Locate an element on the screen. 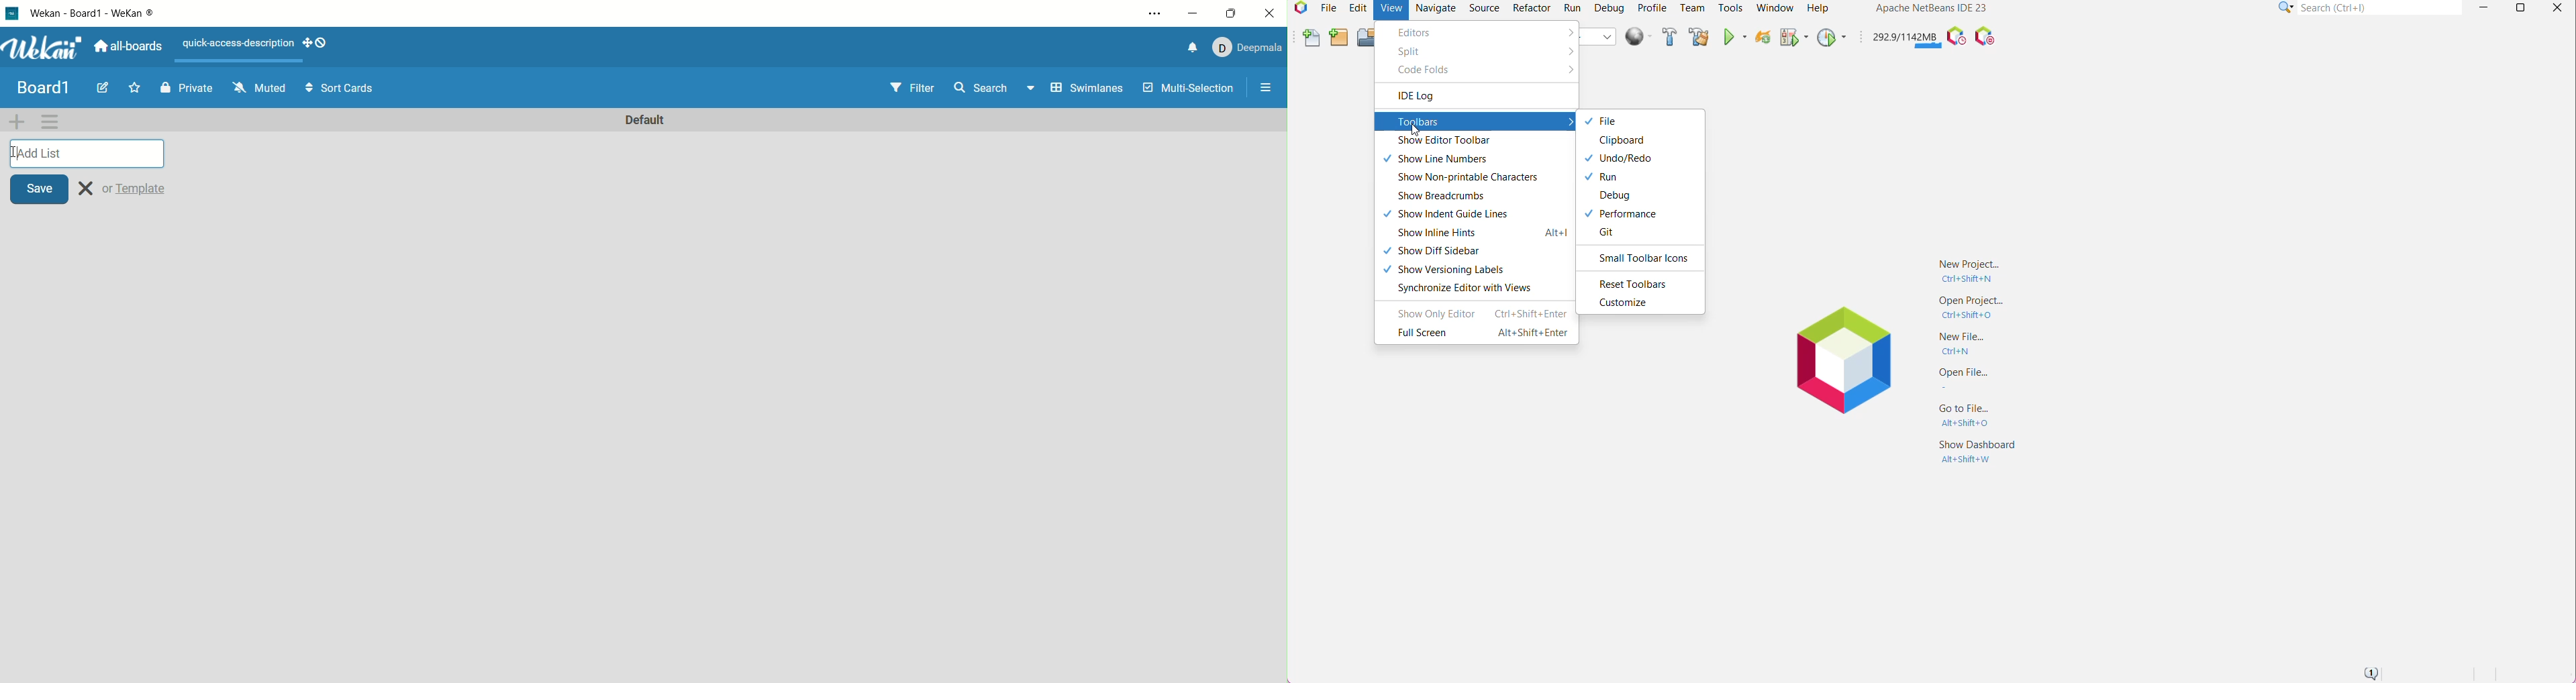  Run is located at coordinates (1573, 8).